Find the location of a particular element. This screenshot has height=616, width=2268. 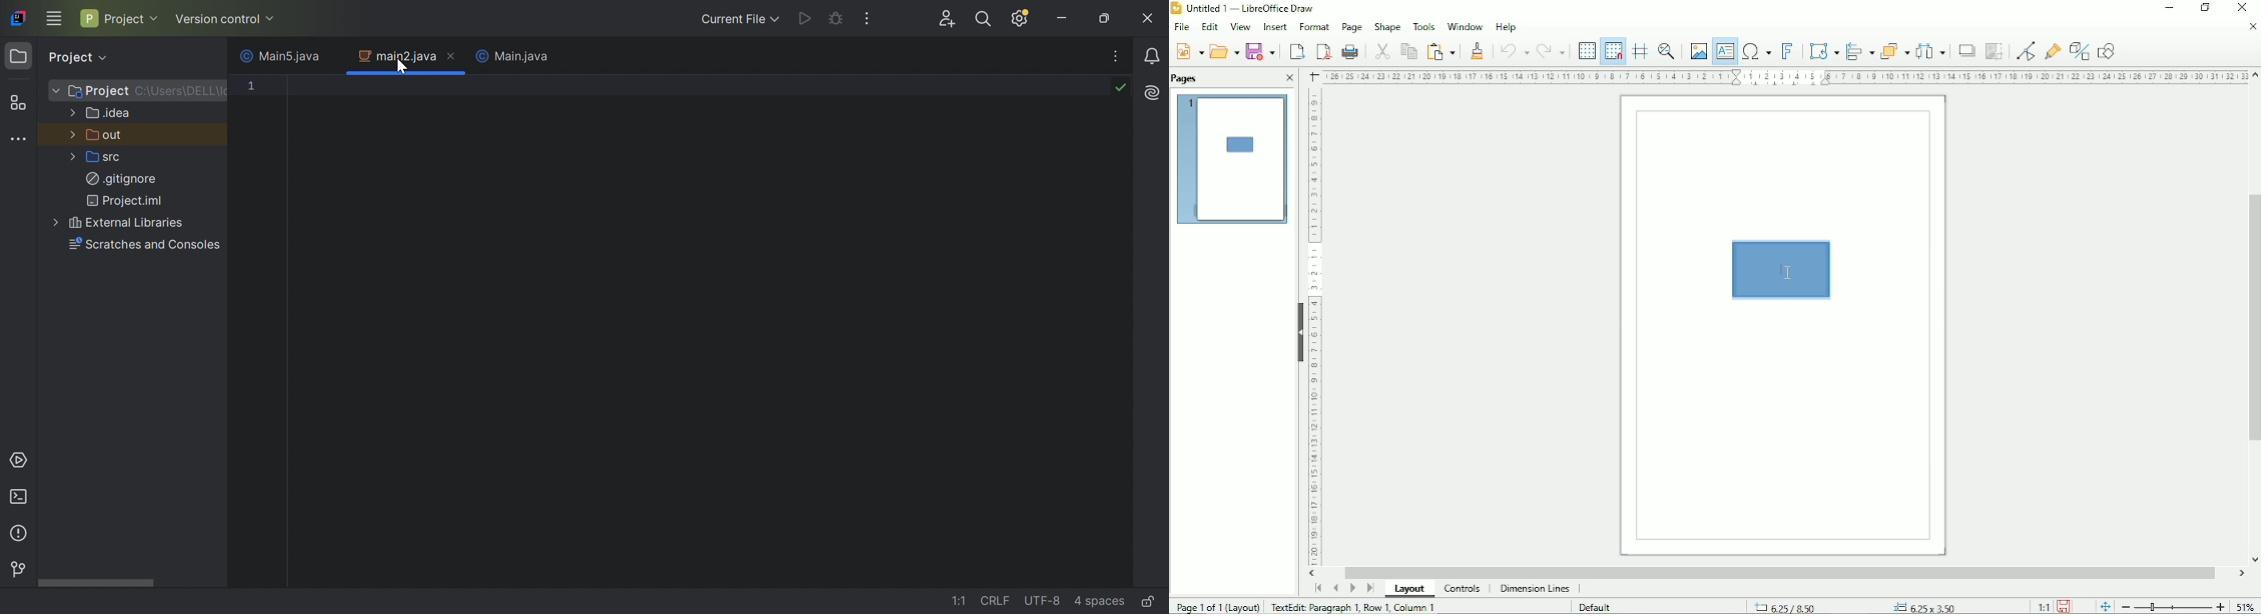

Shape is located at coordinates (1386, 26).